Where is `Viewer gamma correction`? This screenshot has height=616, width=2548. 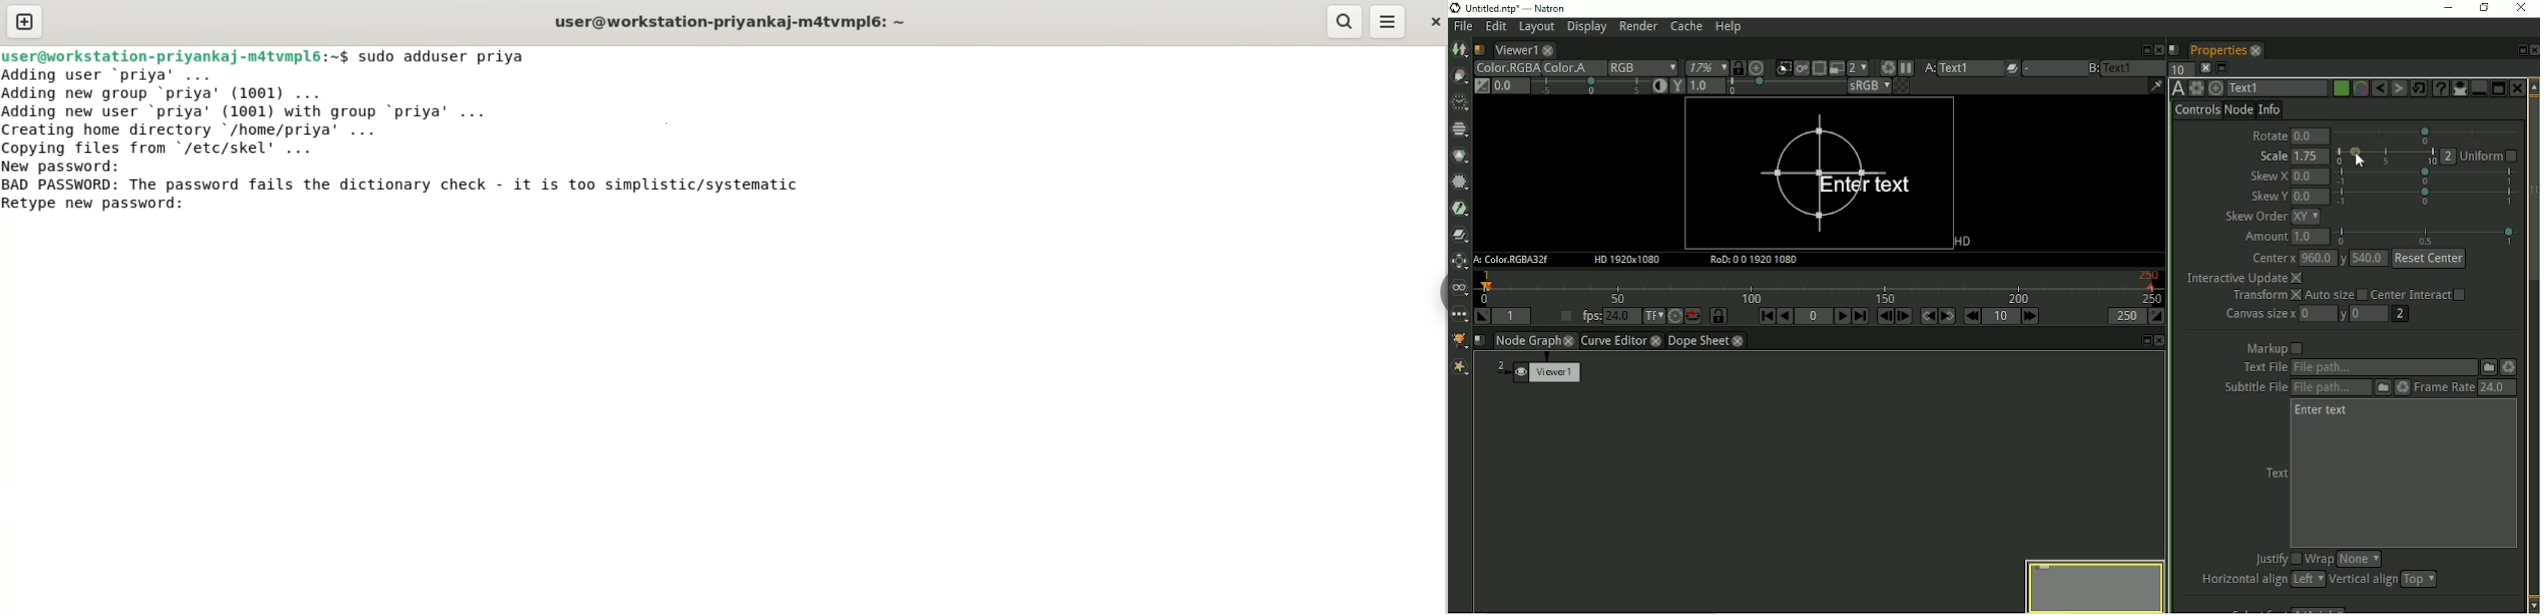 Viewer gamma correction is located at coordinates (1757, 85).